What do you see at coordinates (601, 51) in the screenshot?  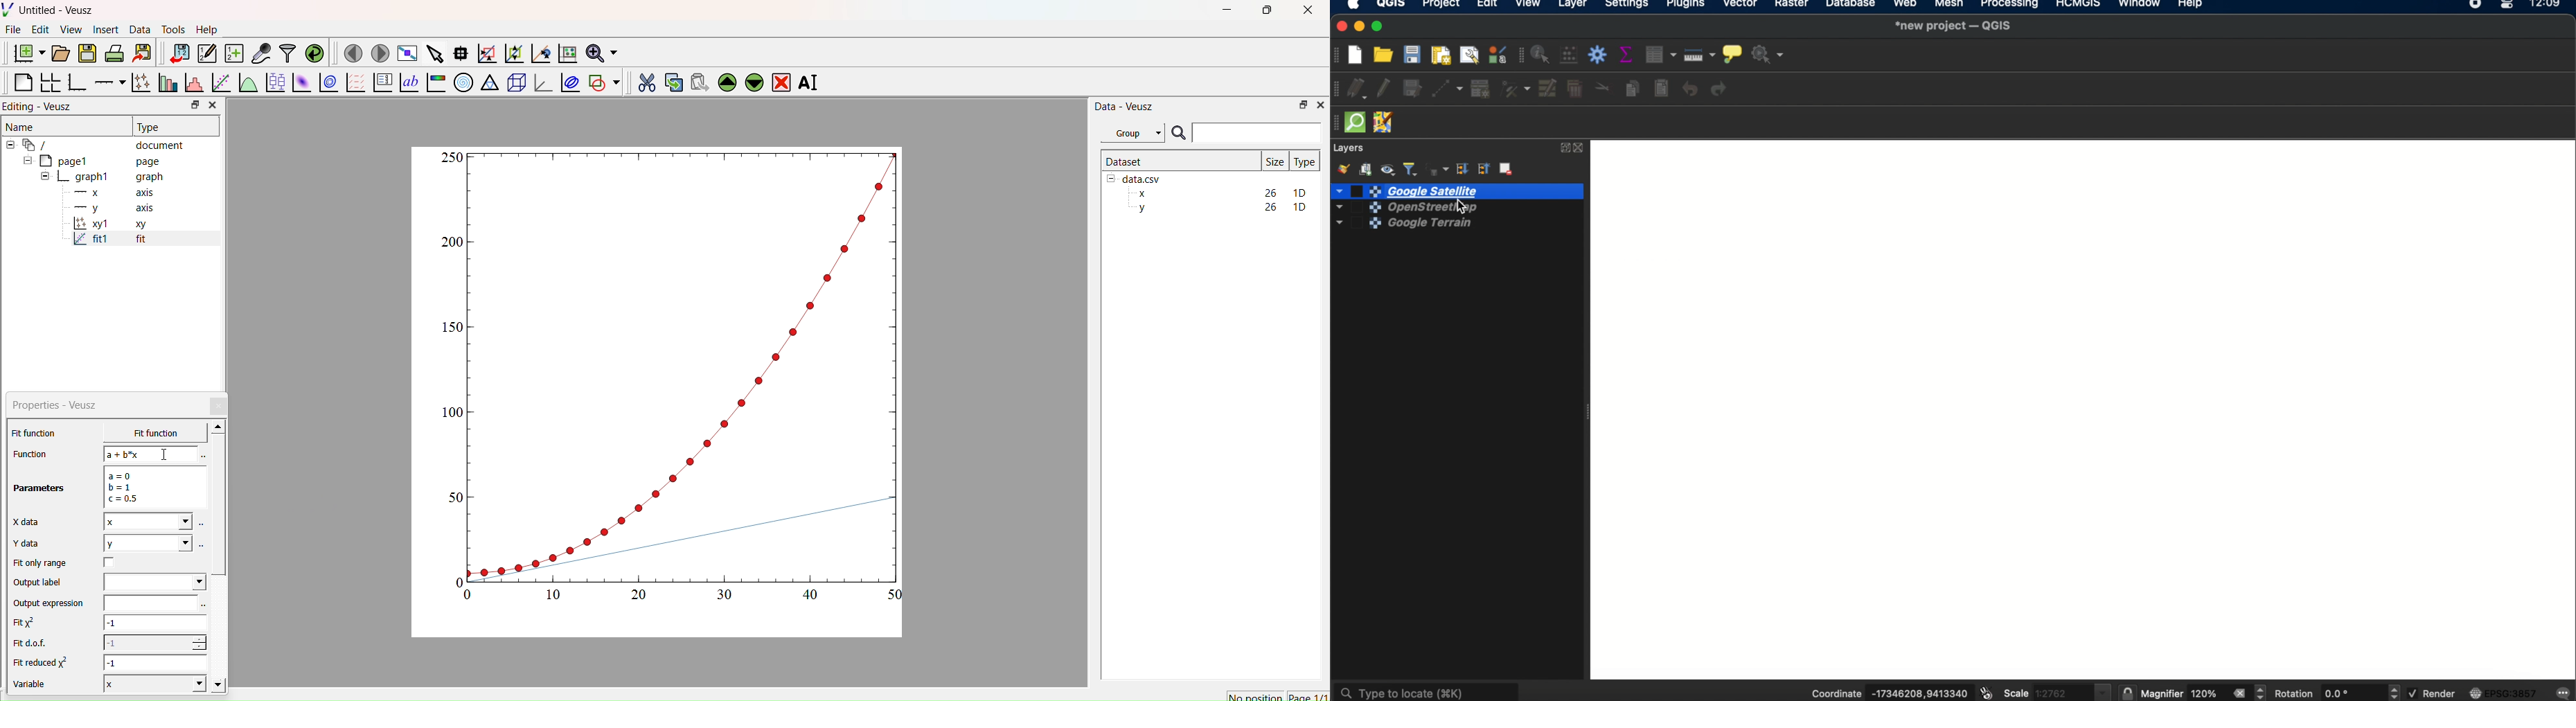 I see `Zoom functions menu` at bounding box center [601, 51].